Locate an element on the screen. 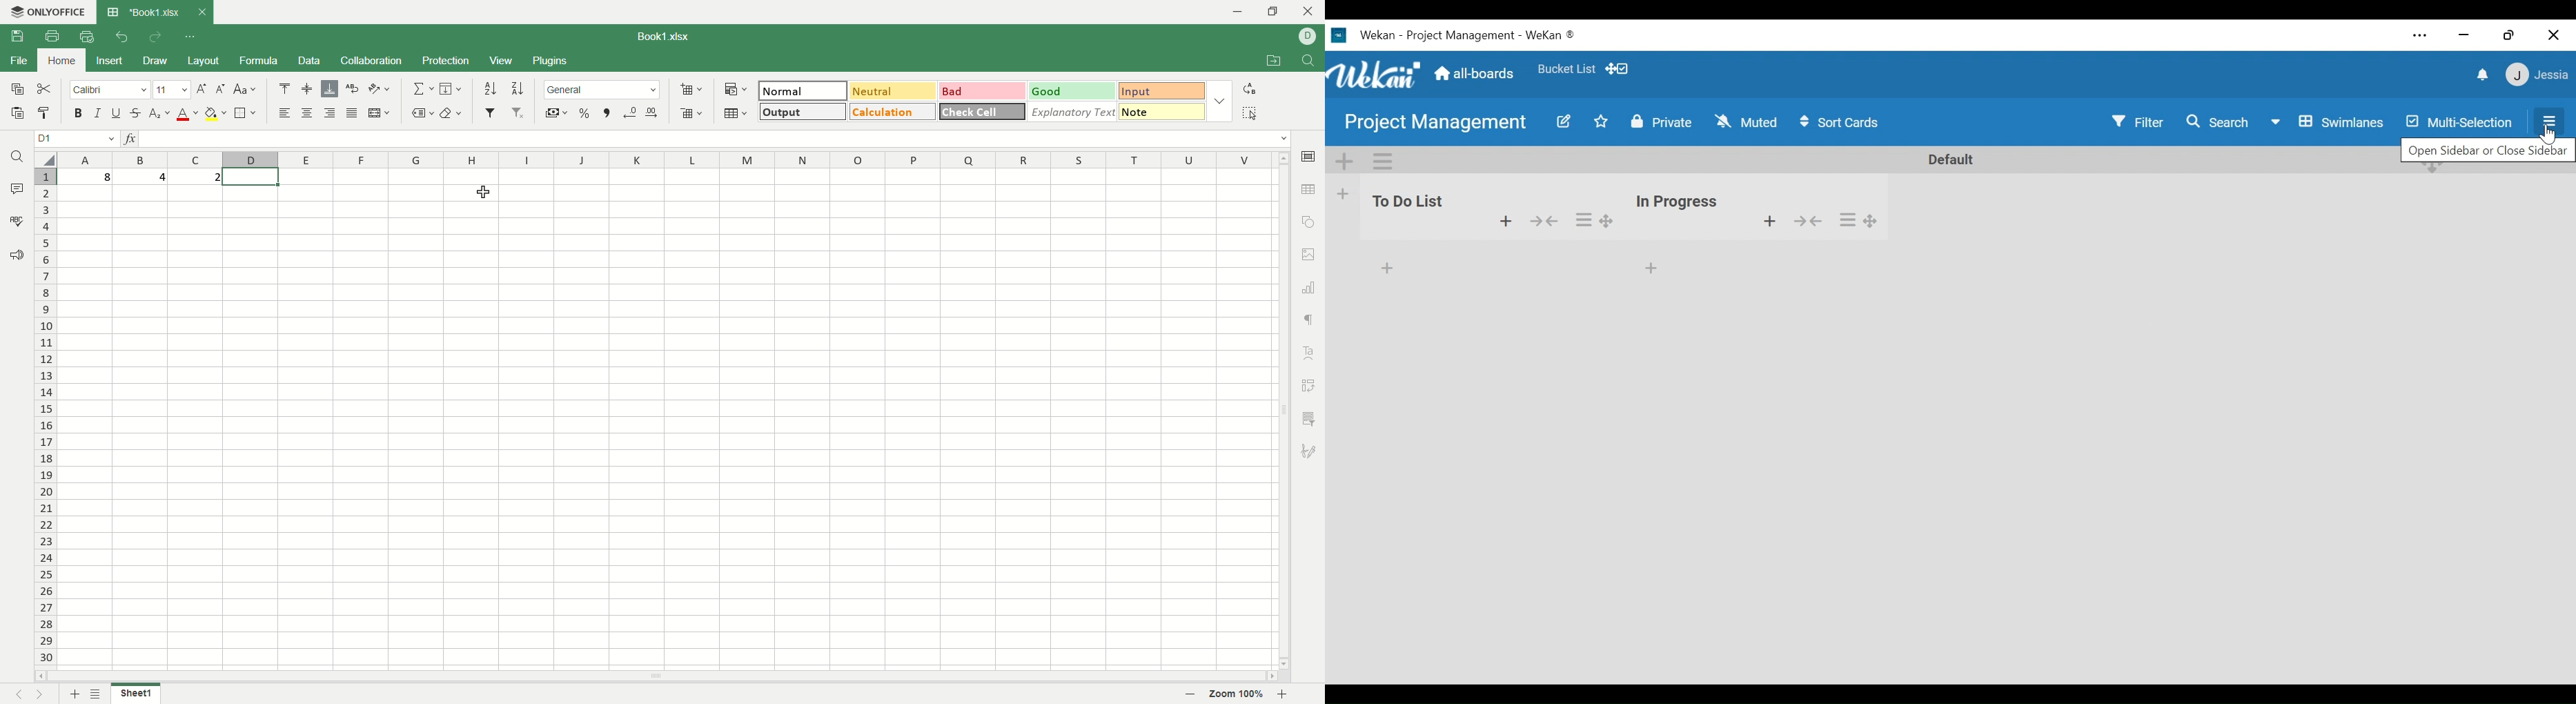  align middle is located at coordinates (305, 88).